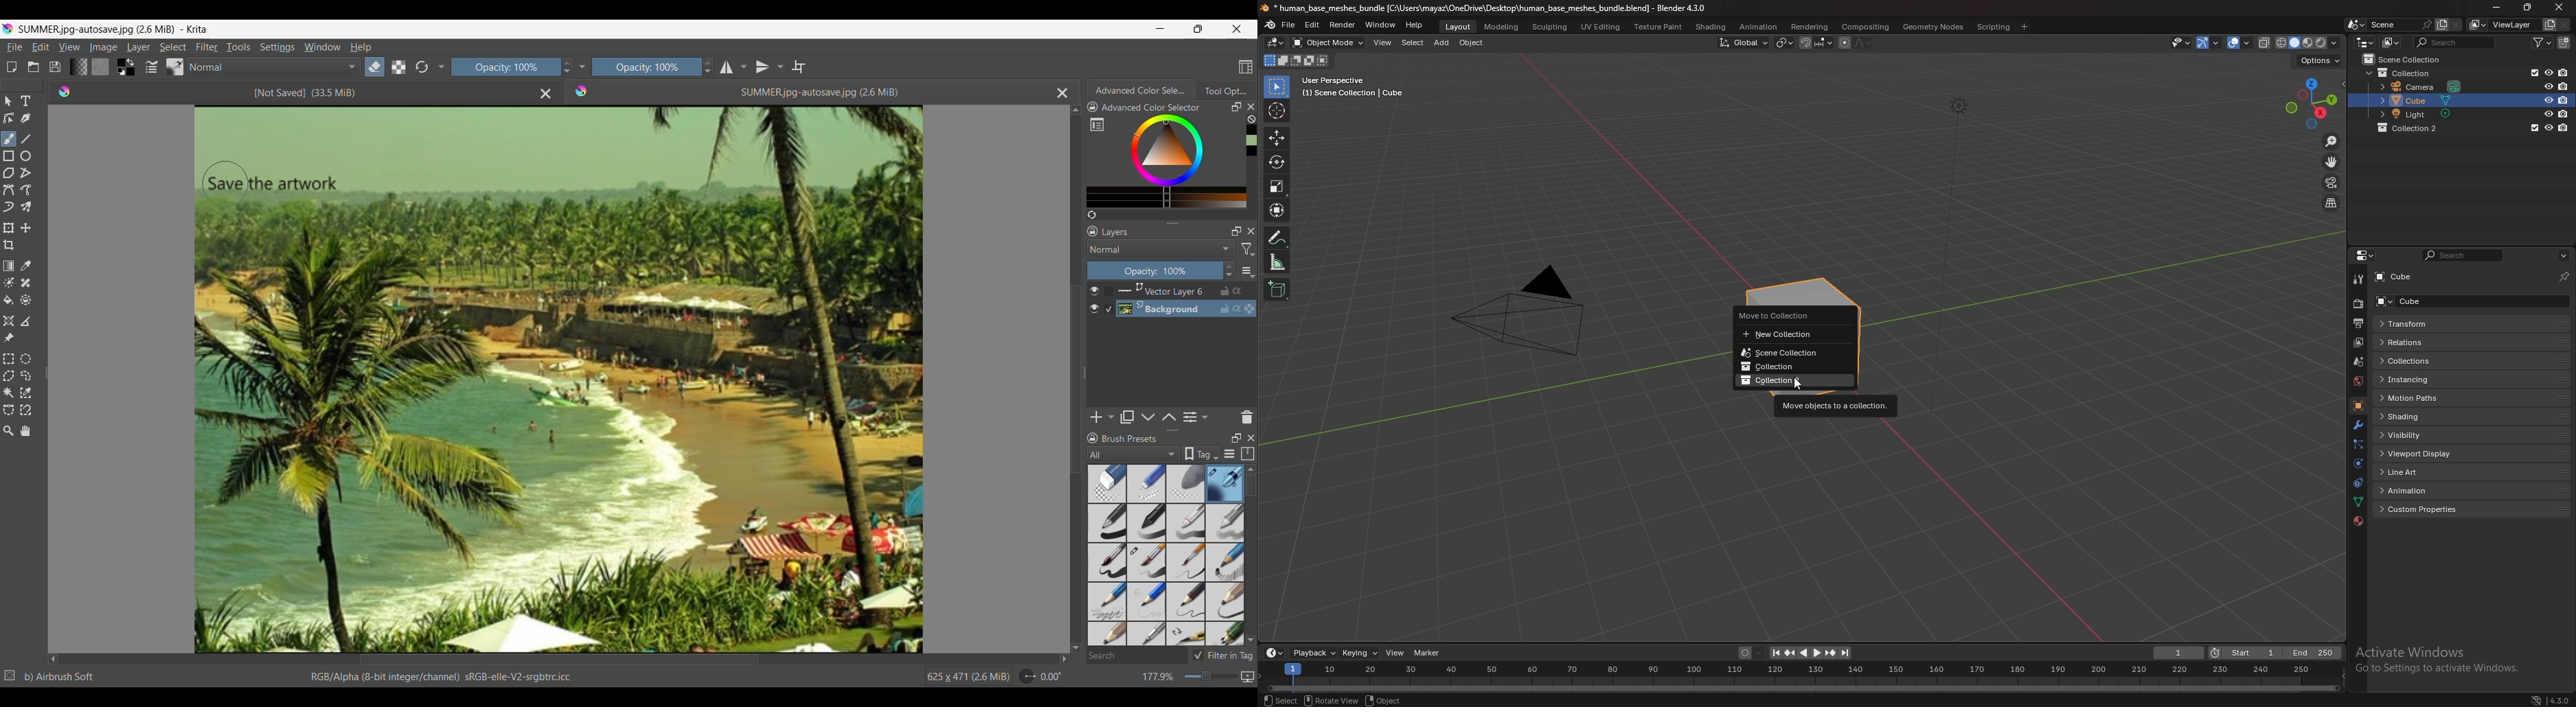 The image size is (2576, 728). I want to click on Fill tool, so click(9, 300).